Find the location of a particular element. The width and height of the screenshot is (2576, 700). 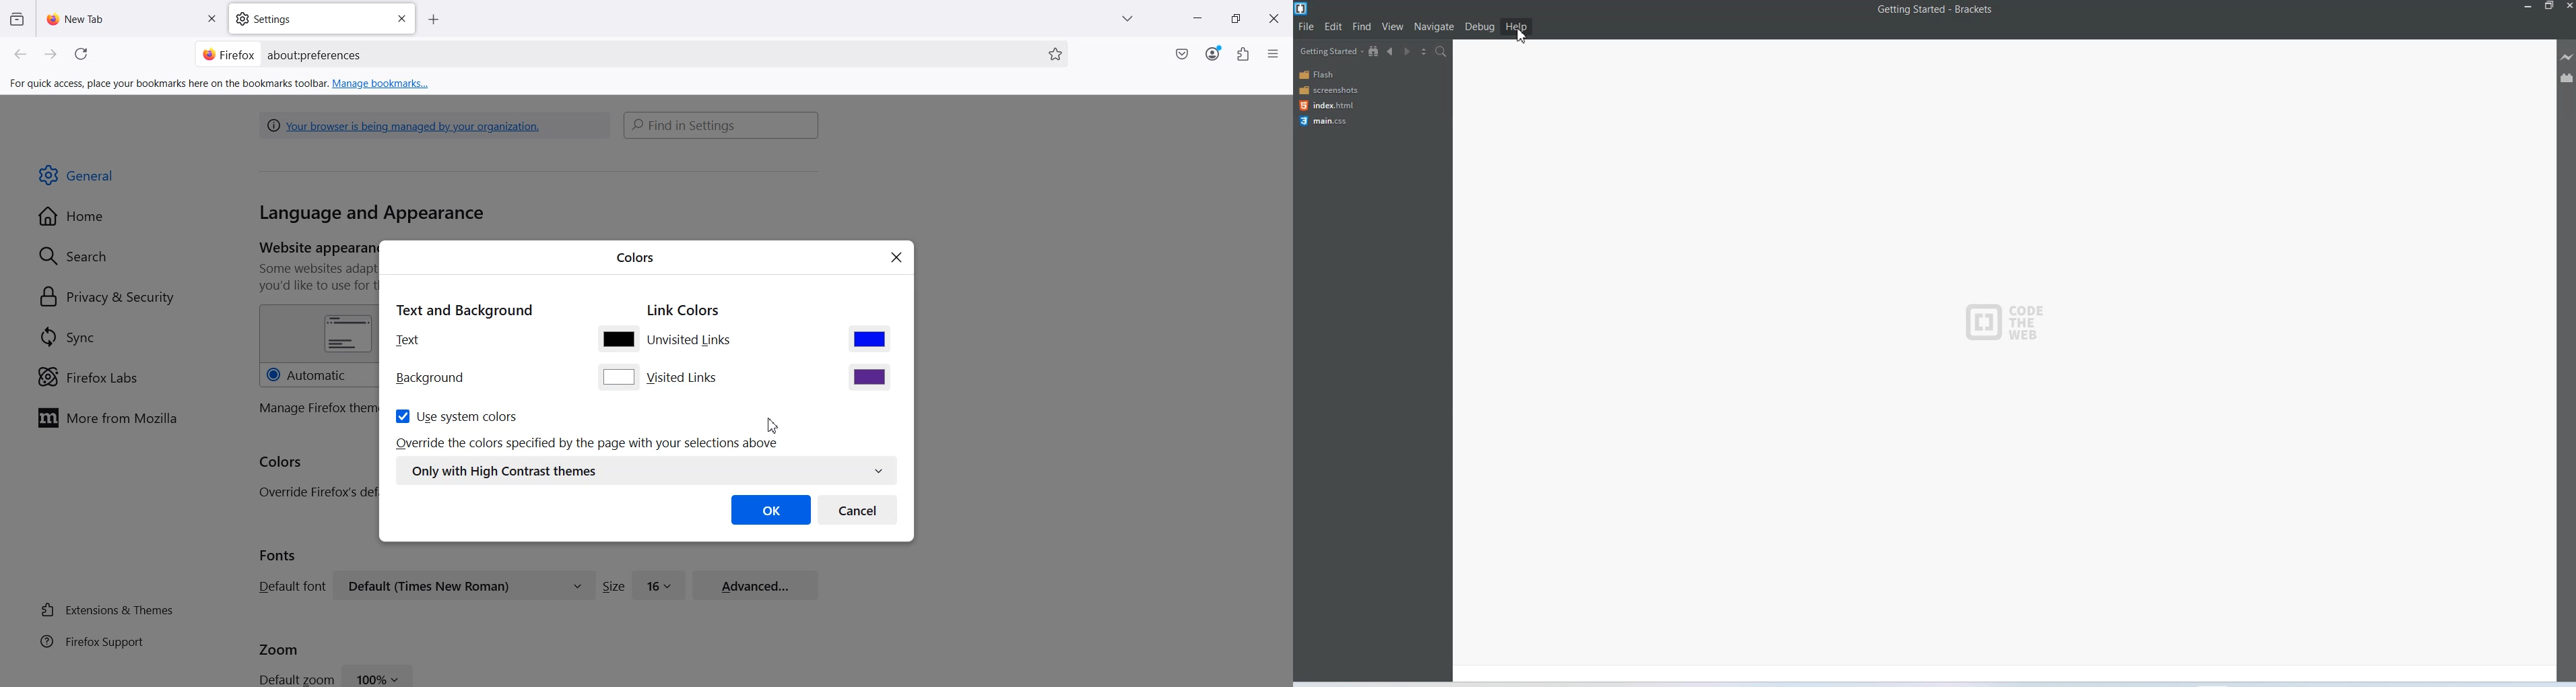

100% is located at coordinates (378, 675).